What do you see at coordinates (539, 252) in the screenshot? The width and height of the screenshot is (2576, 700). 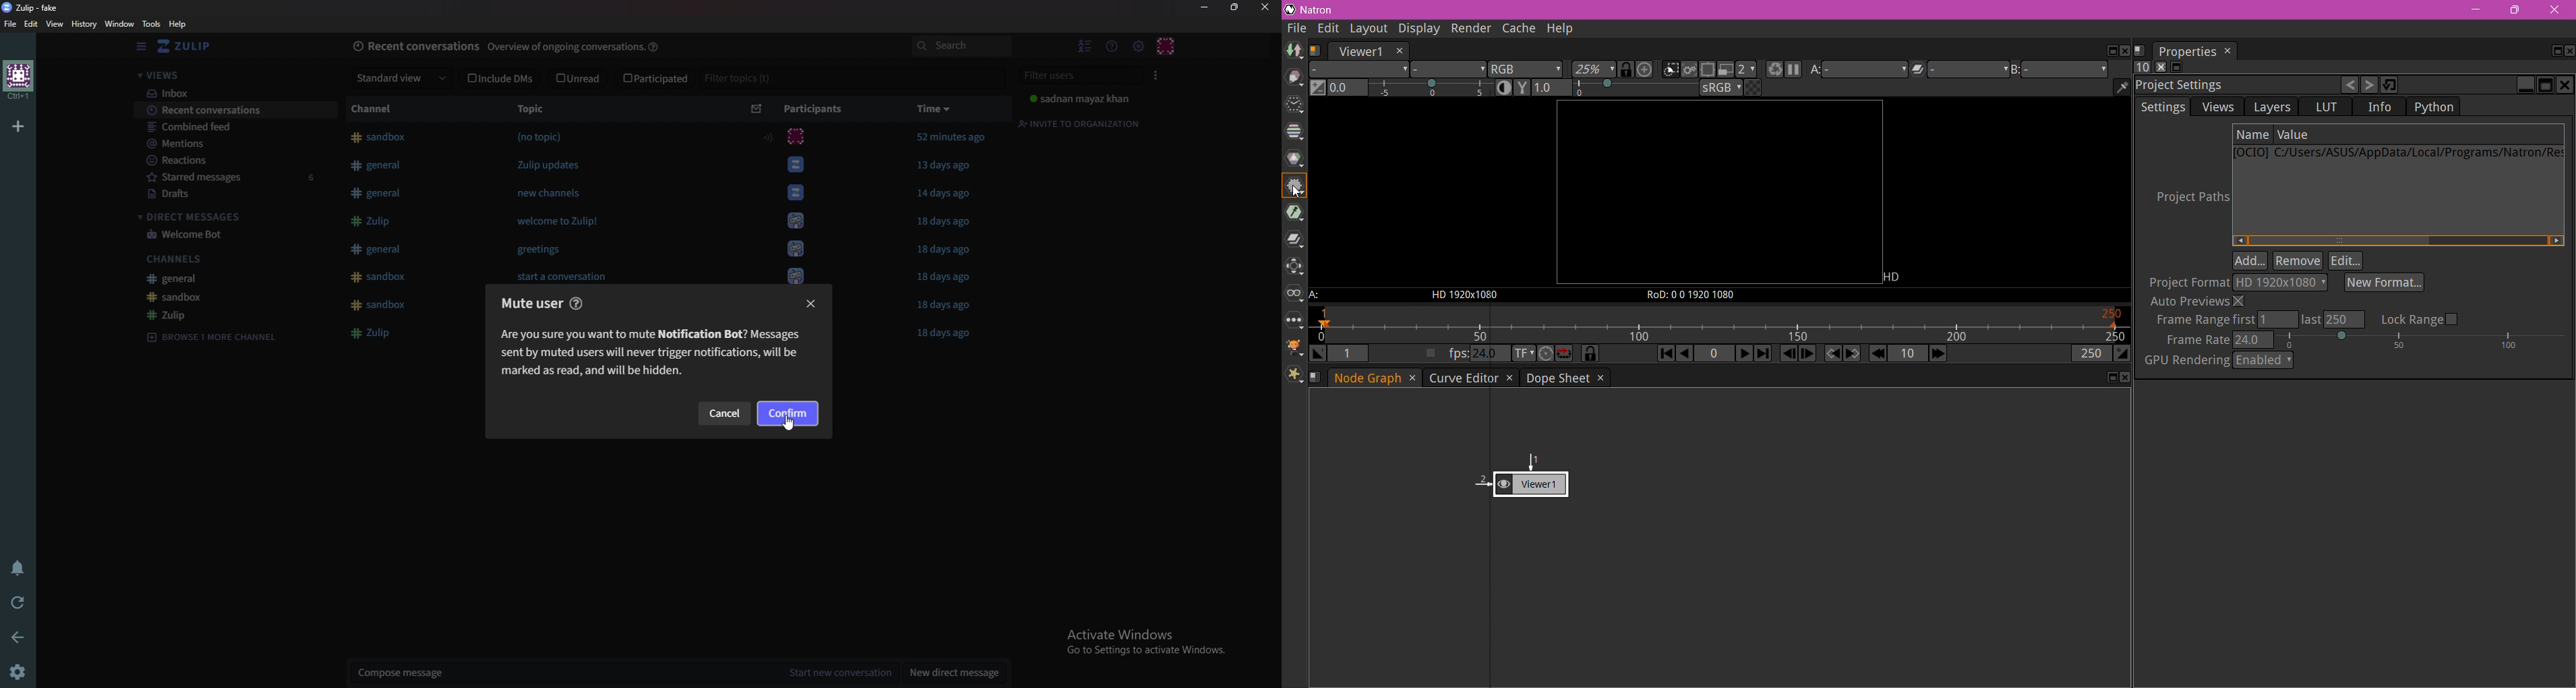 I see `greetings` at bounding box center [539, 252].